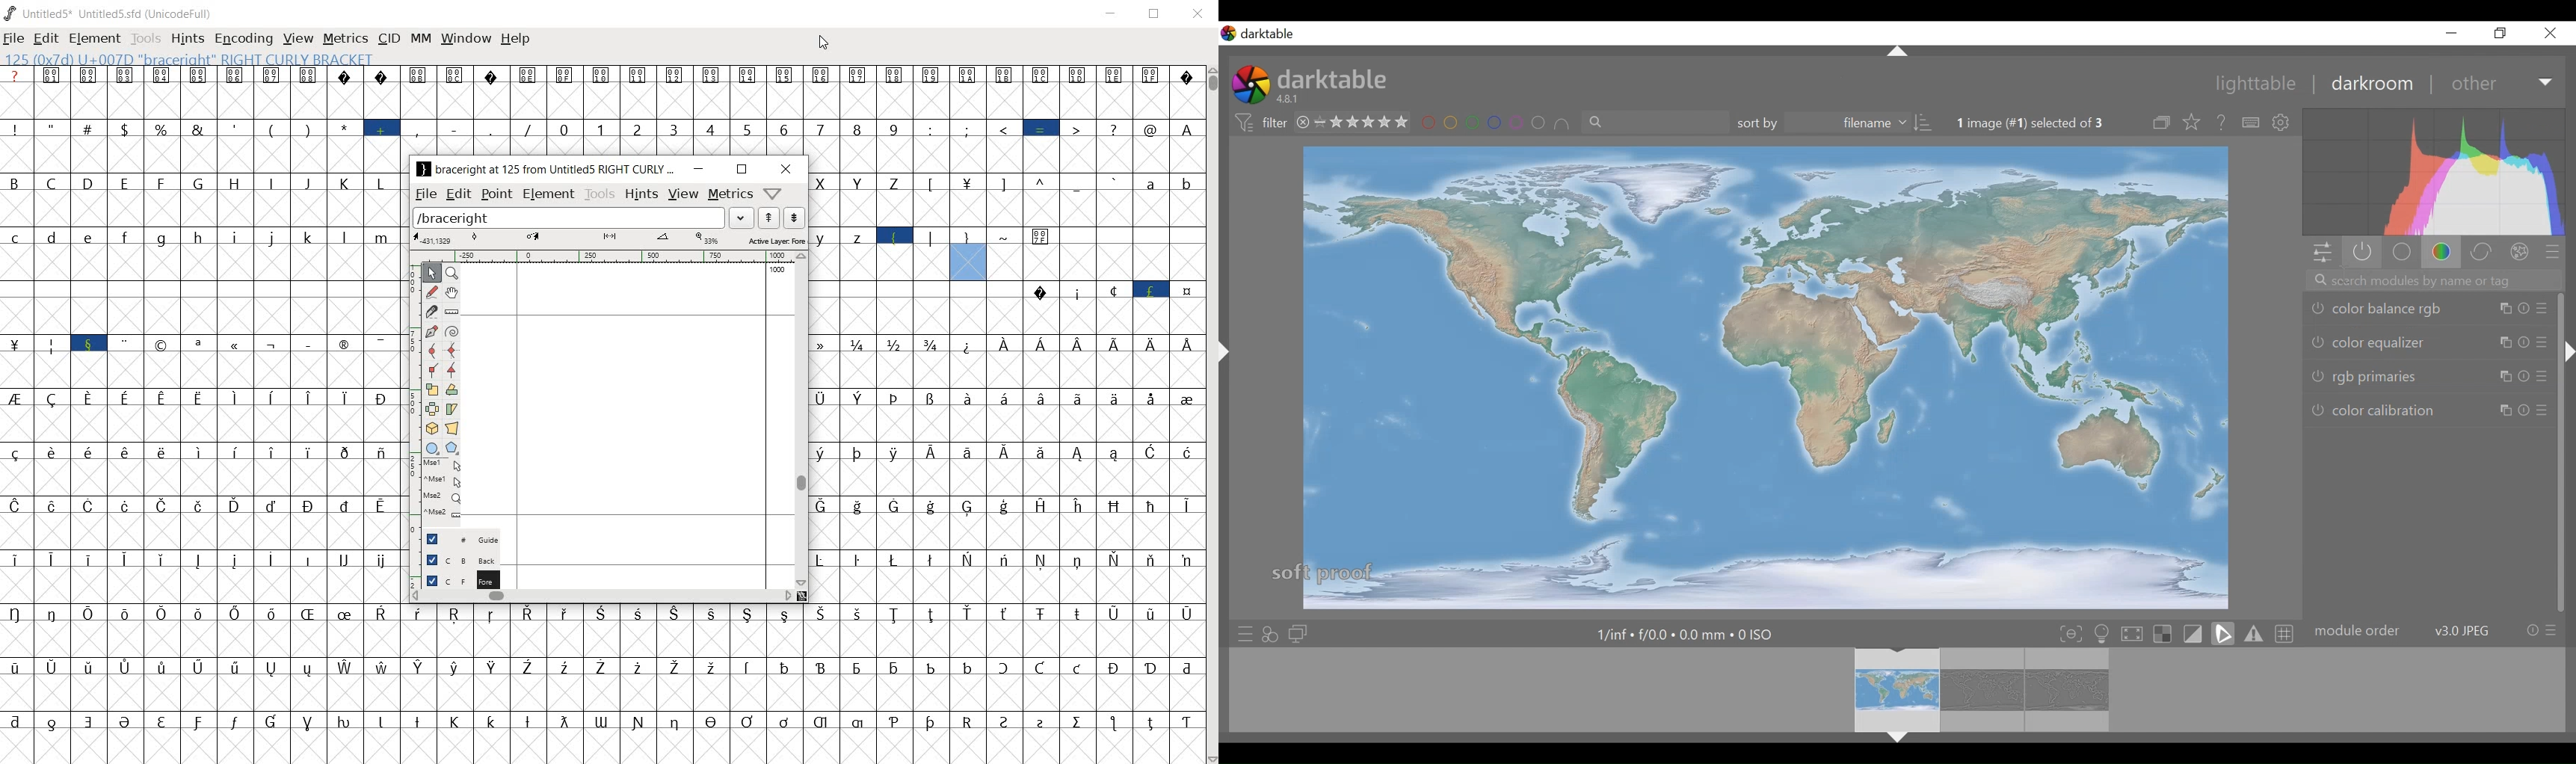  I want to click on perform a perspective transformation on the selection, so click(453, 427).